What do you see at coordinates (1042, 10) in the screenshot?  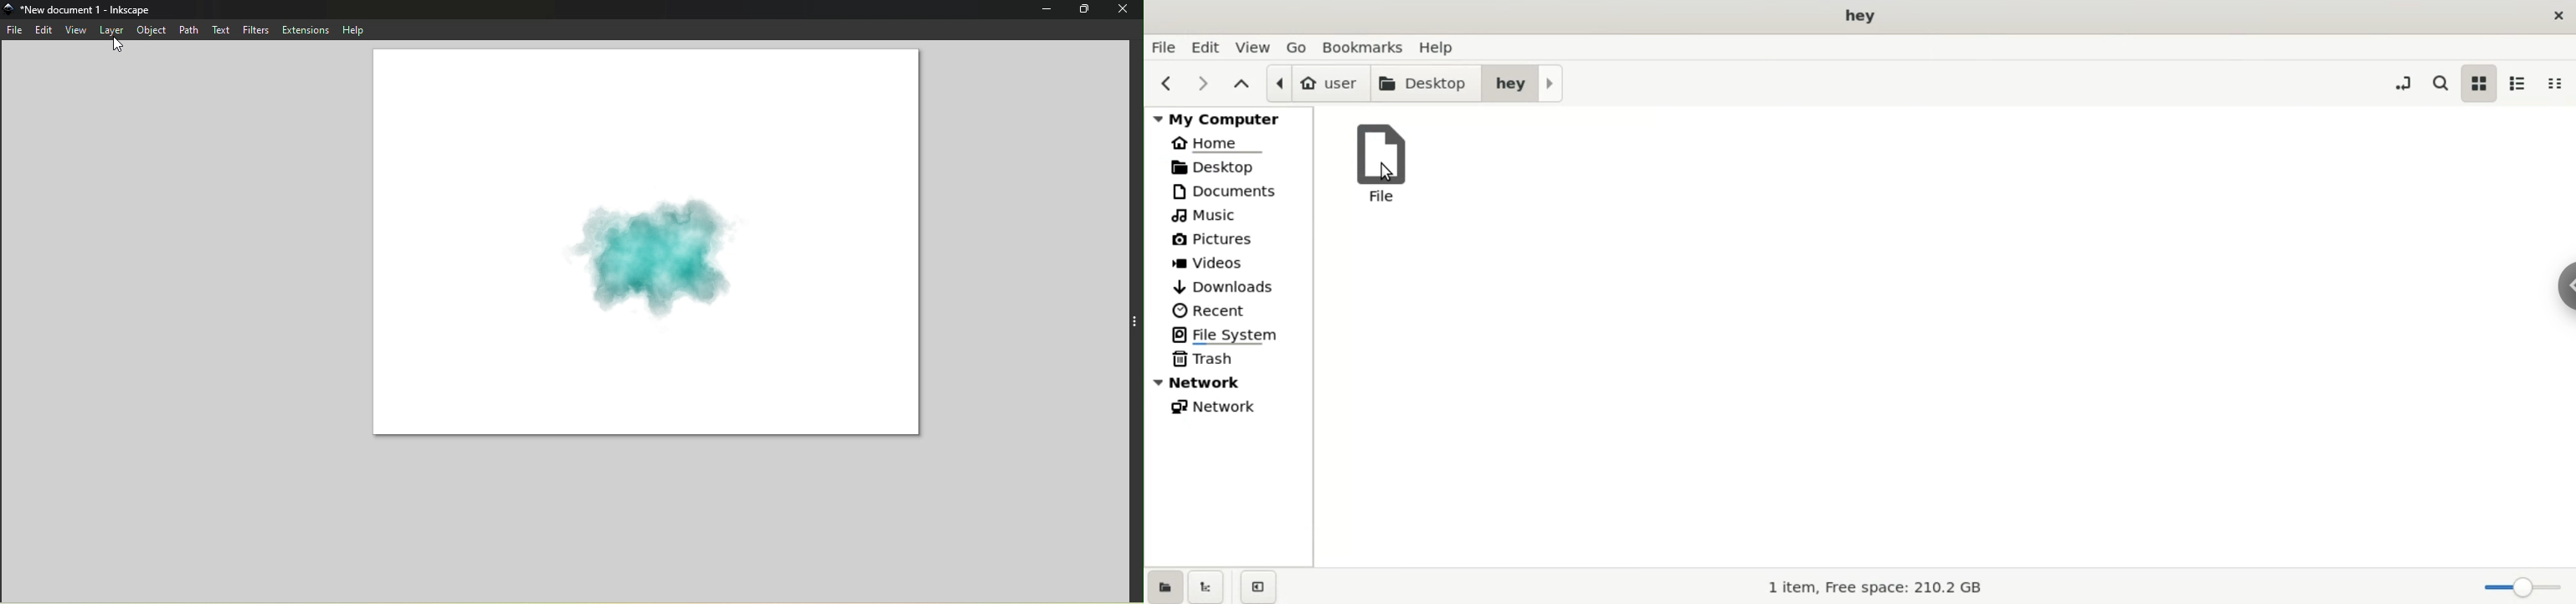 I see `Minimize` at bounding box center [1042, 10].